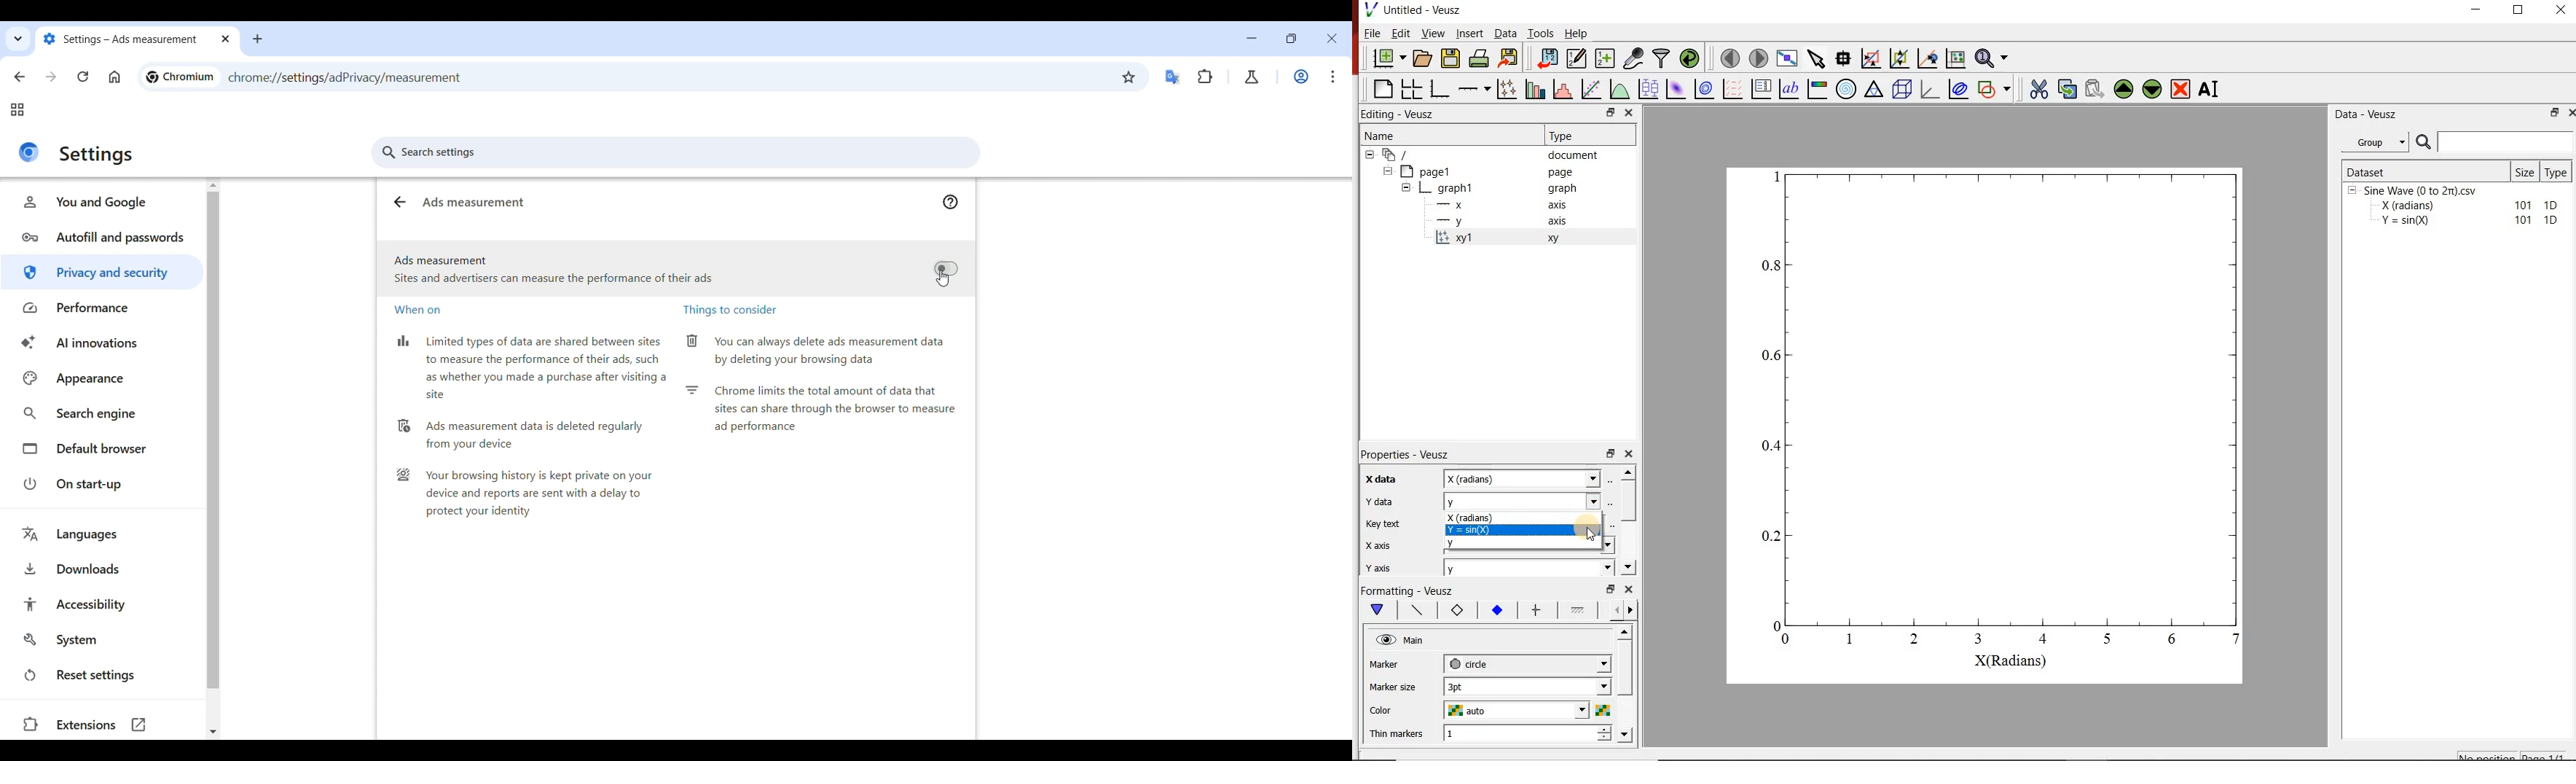 This screenshot has height=784, width=2576. Describe the element at coordinates (1399, 641) in the screenshot. I see `@ main` at that location.